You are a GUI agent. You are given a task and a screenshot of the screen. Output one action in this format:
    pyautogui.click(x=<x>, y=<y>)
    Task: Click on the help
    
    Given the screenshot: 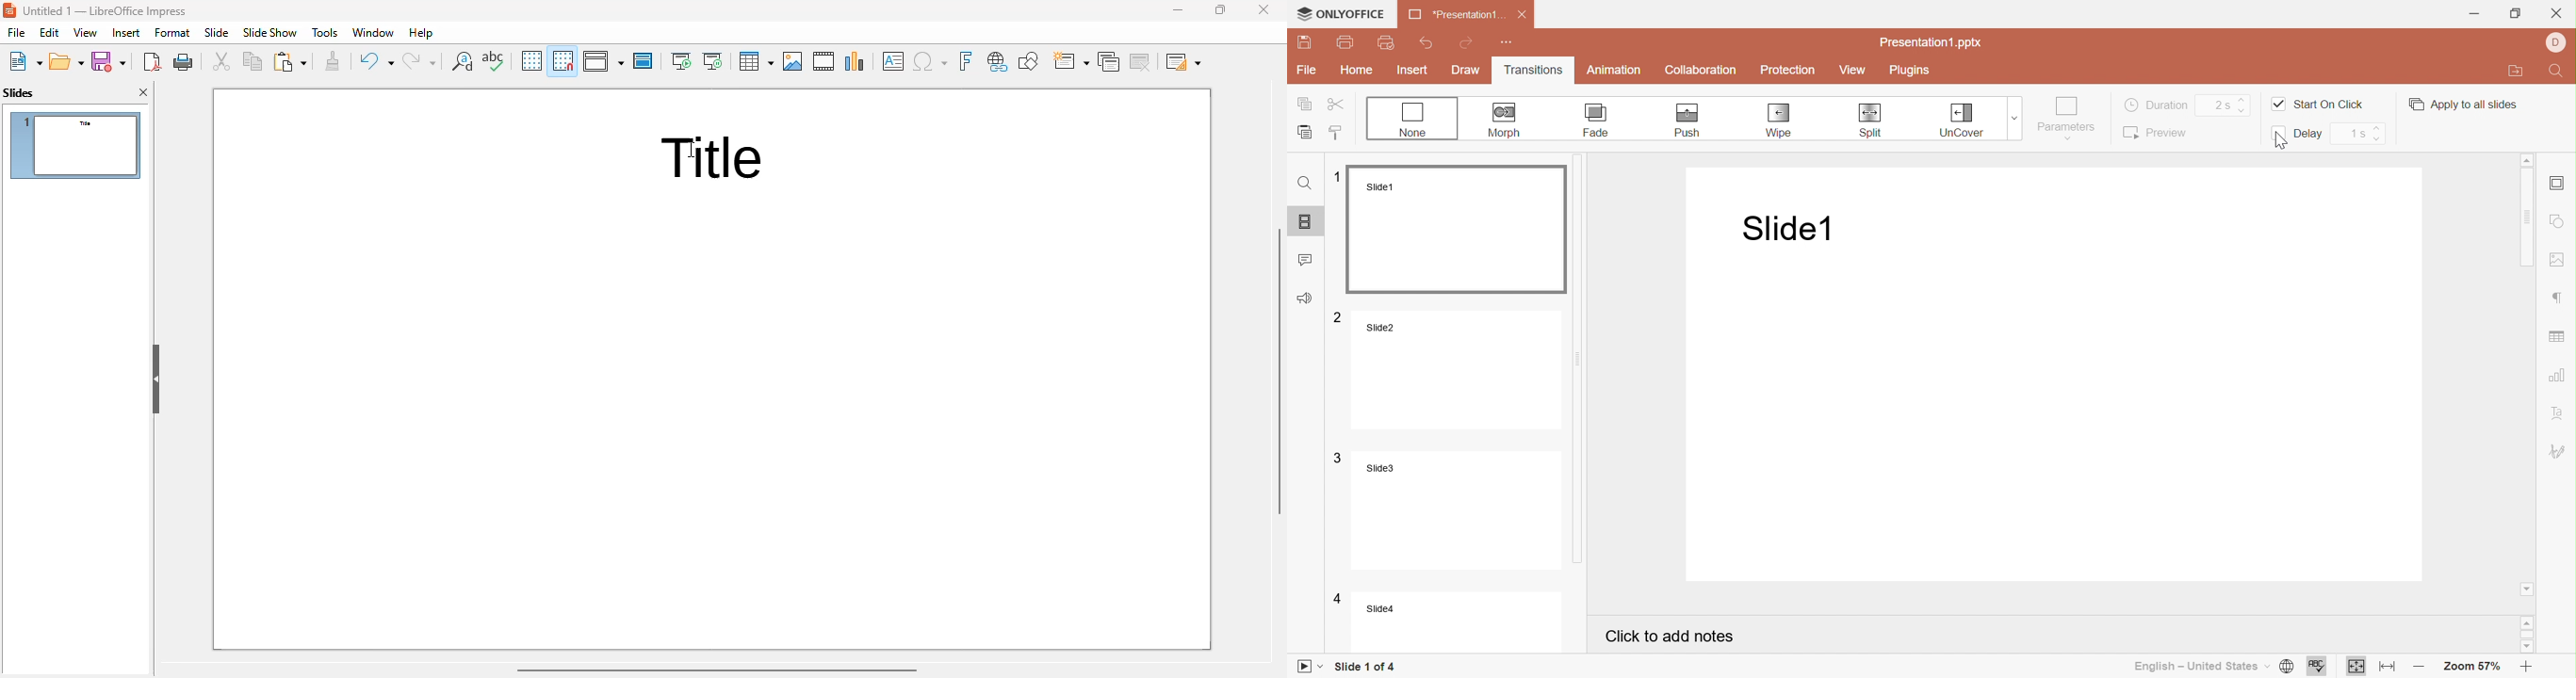 What is the action you would take?
    pyautogui.click(x=421, y=32)
    